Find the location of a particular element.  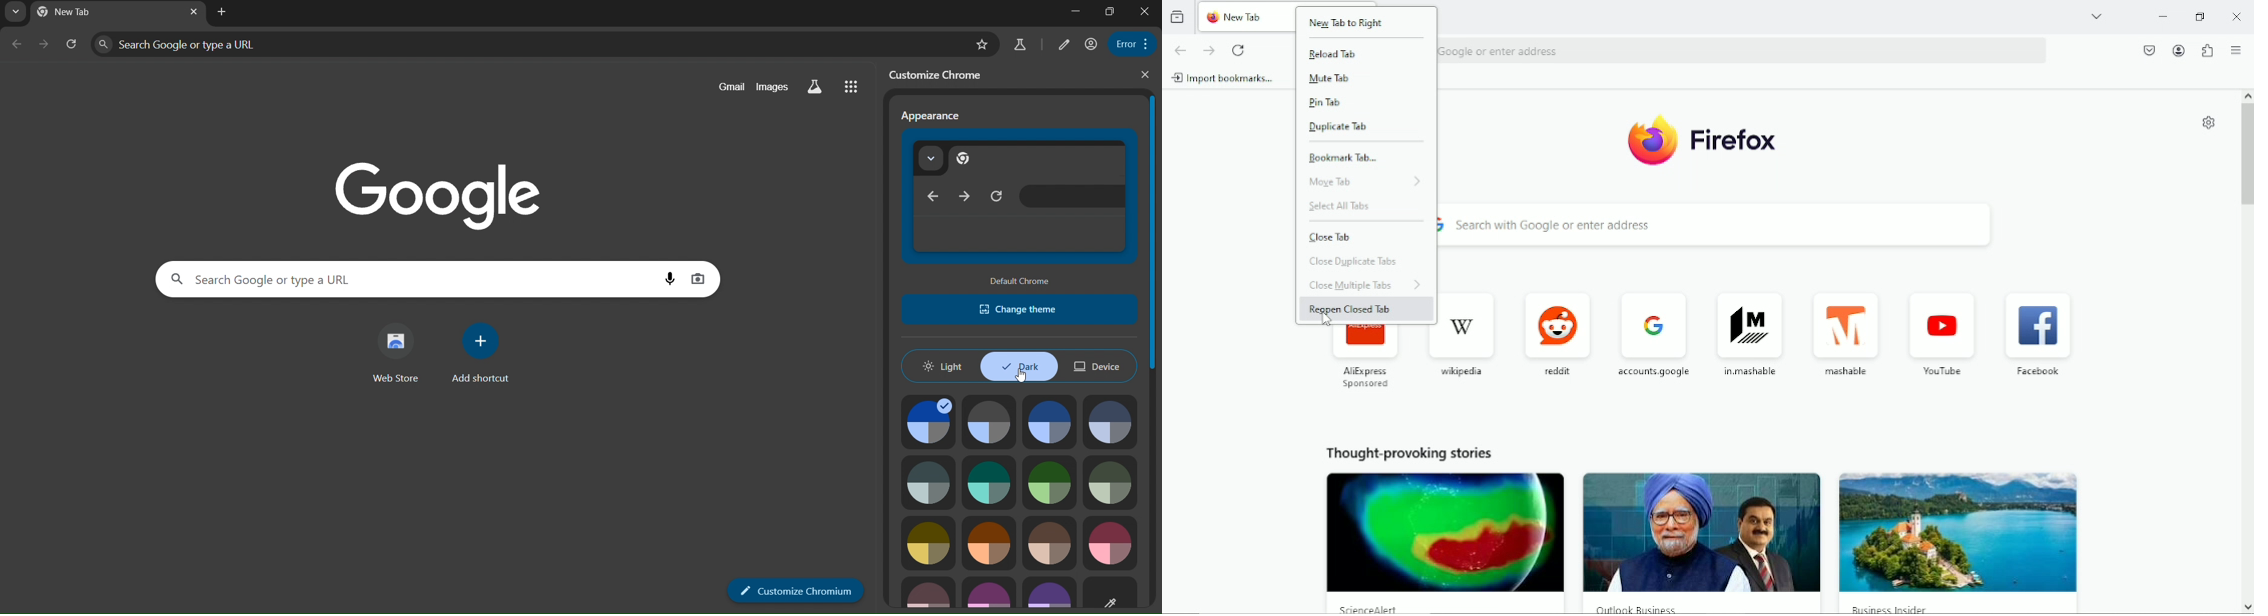

voice search is located at coordinates (670, 278).